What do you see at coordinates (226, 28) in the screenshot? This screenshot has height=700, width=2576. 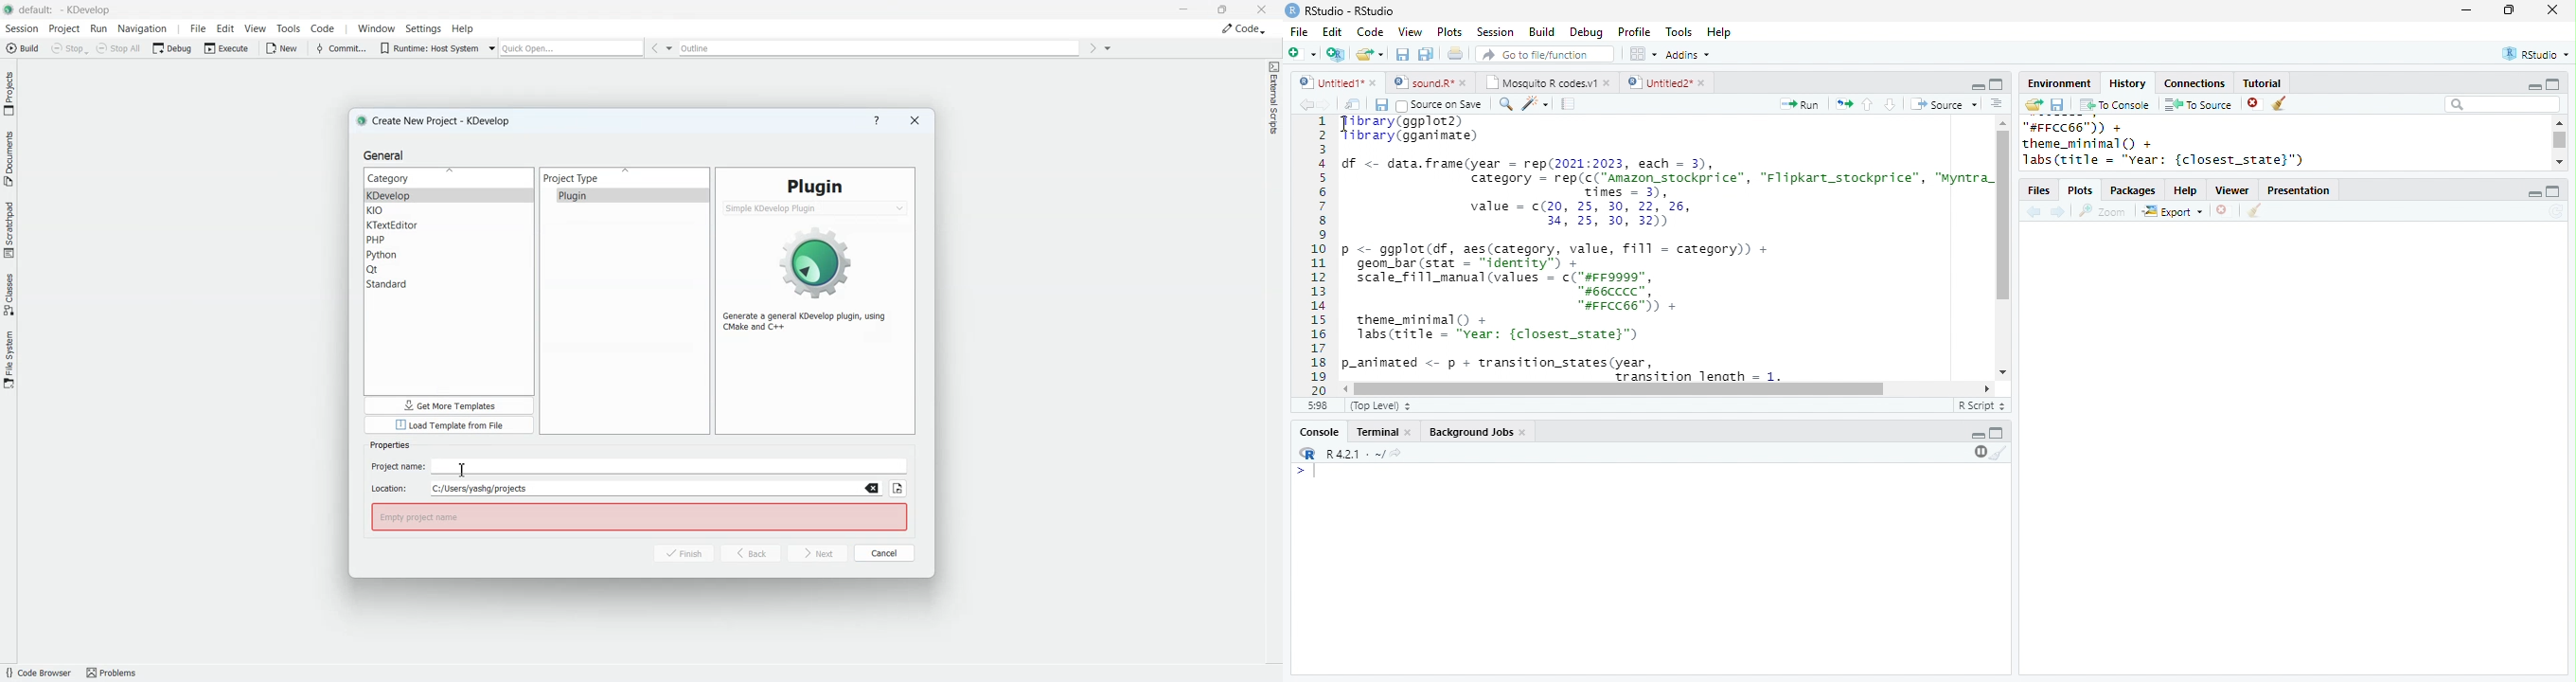 I see `Edit` at bounding box center [226, 28].